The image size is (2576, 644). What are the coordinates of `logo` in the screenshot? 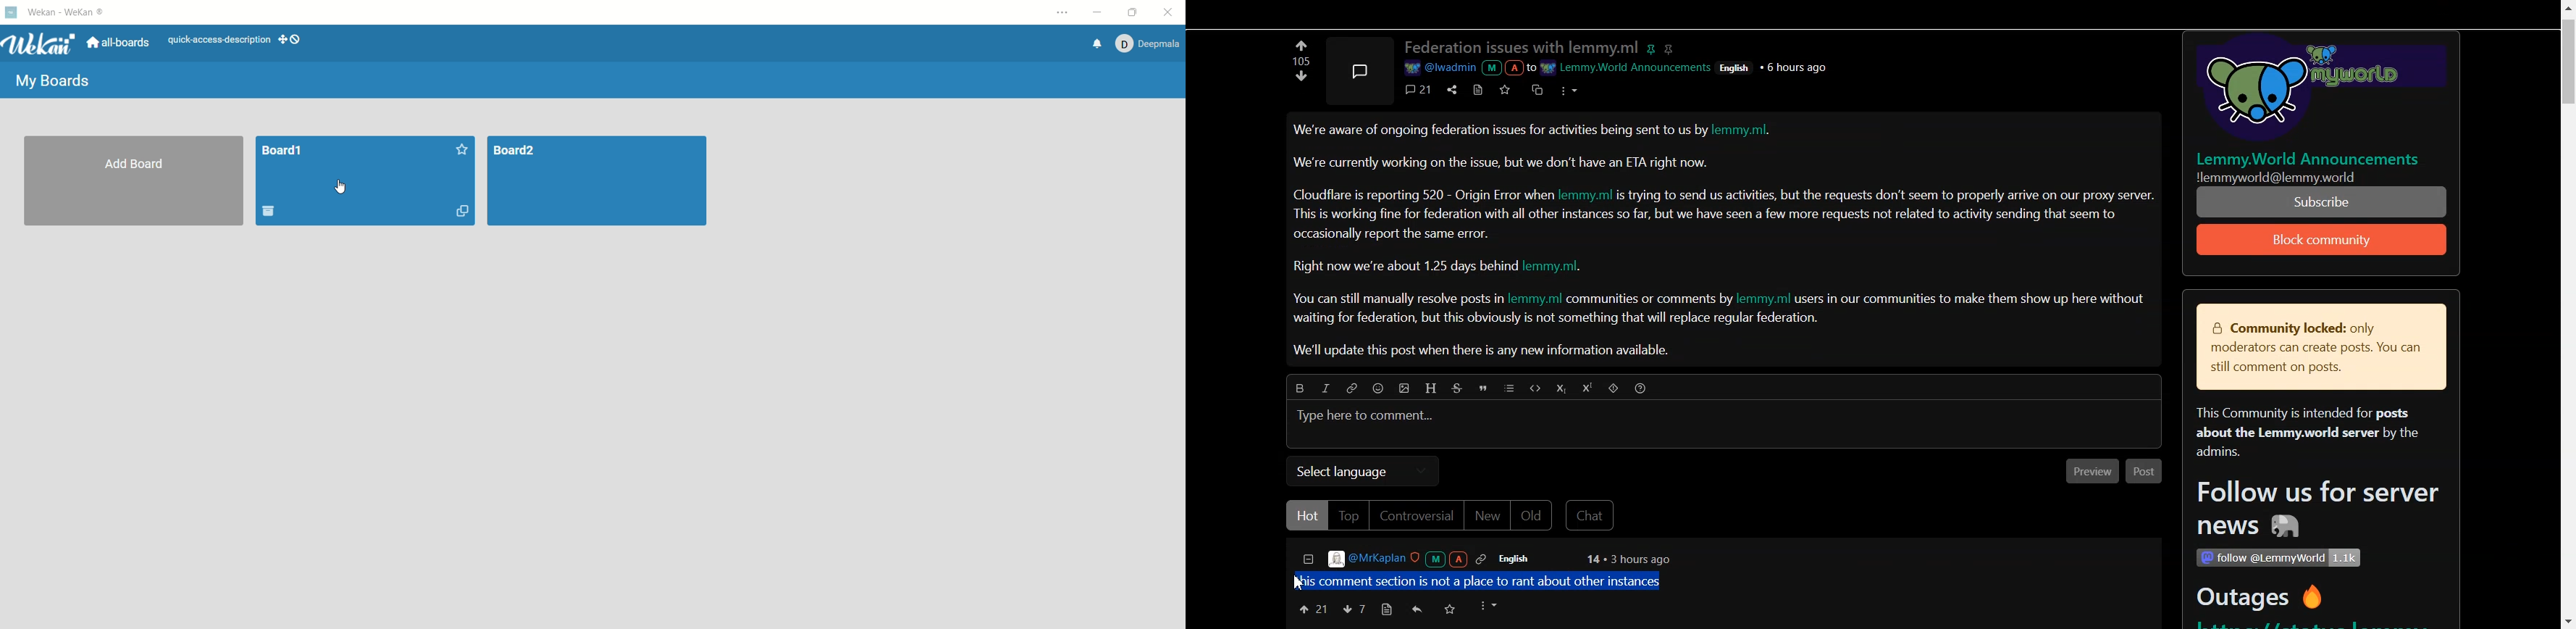 It's located at (10, 12).